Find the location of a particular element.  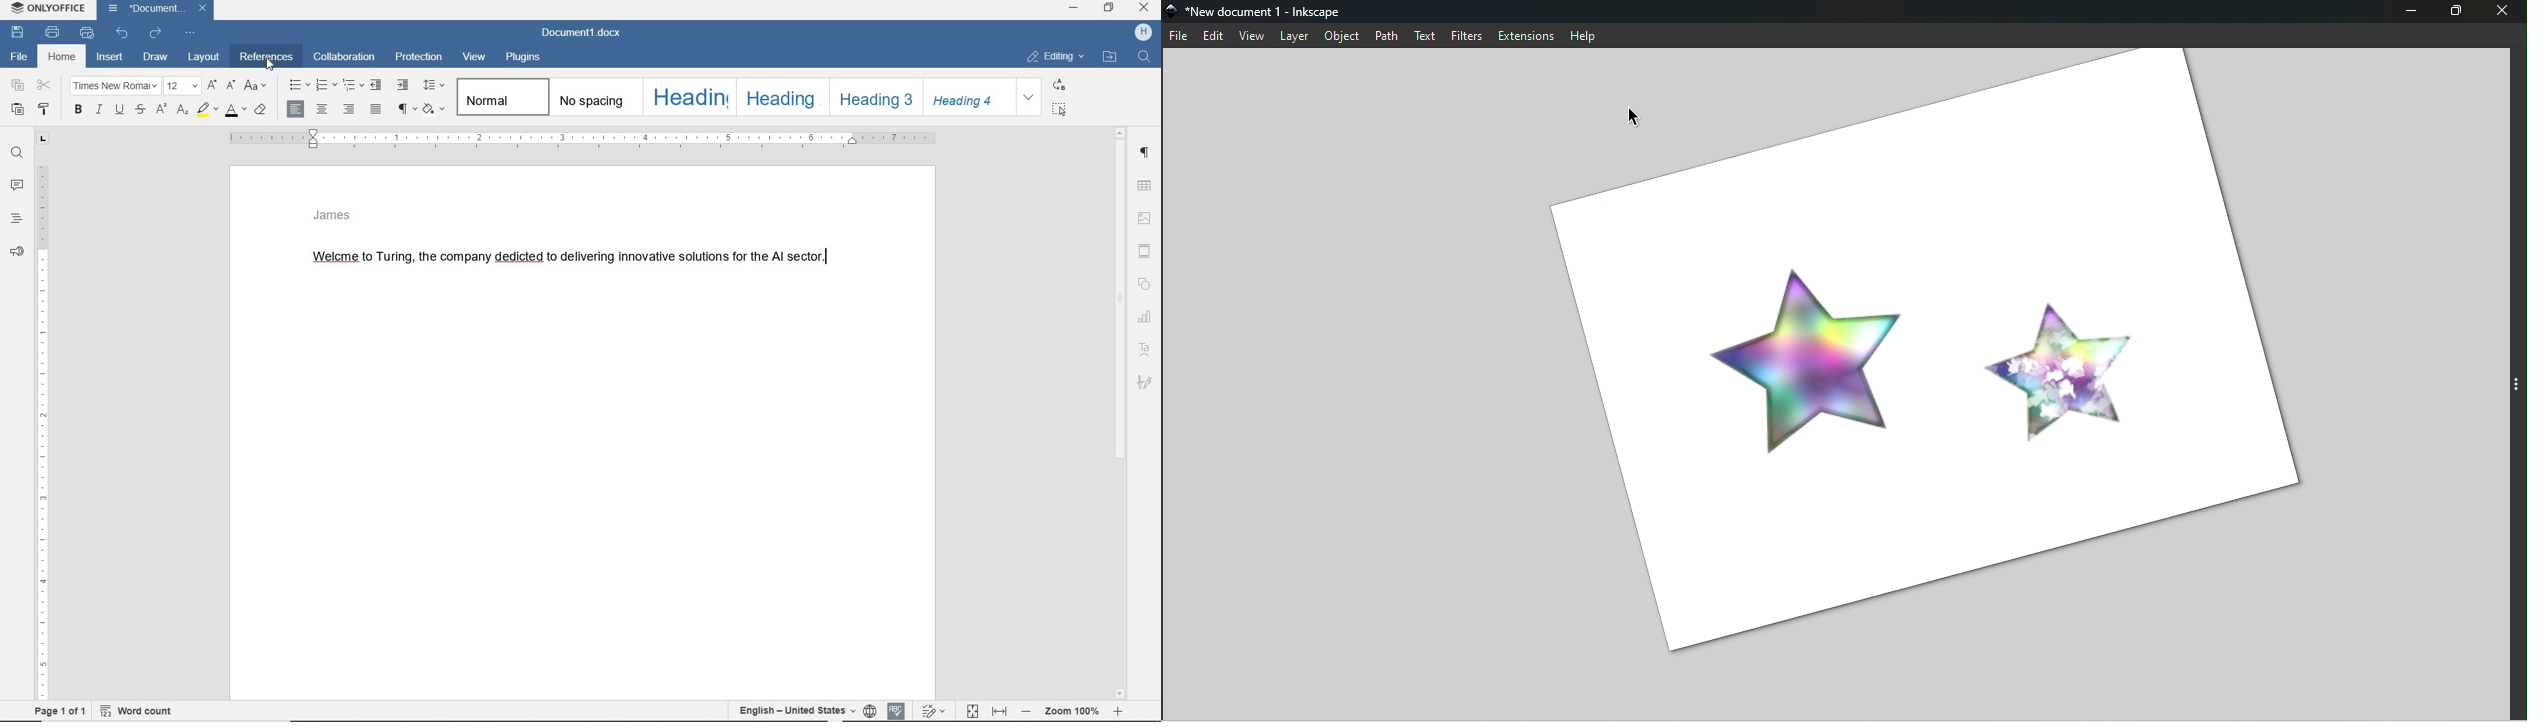

Extensions is located at coordinates (1527, 35).